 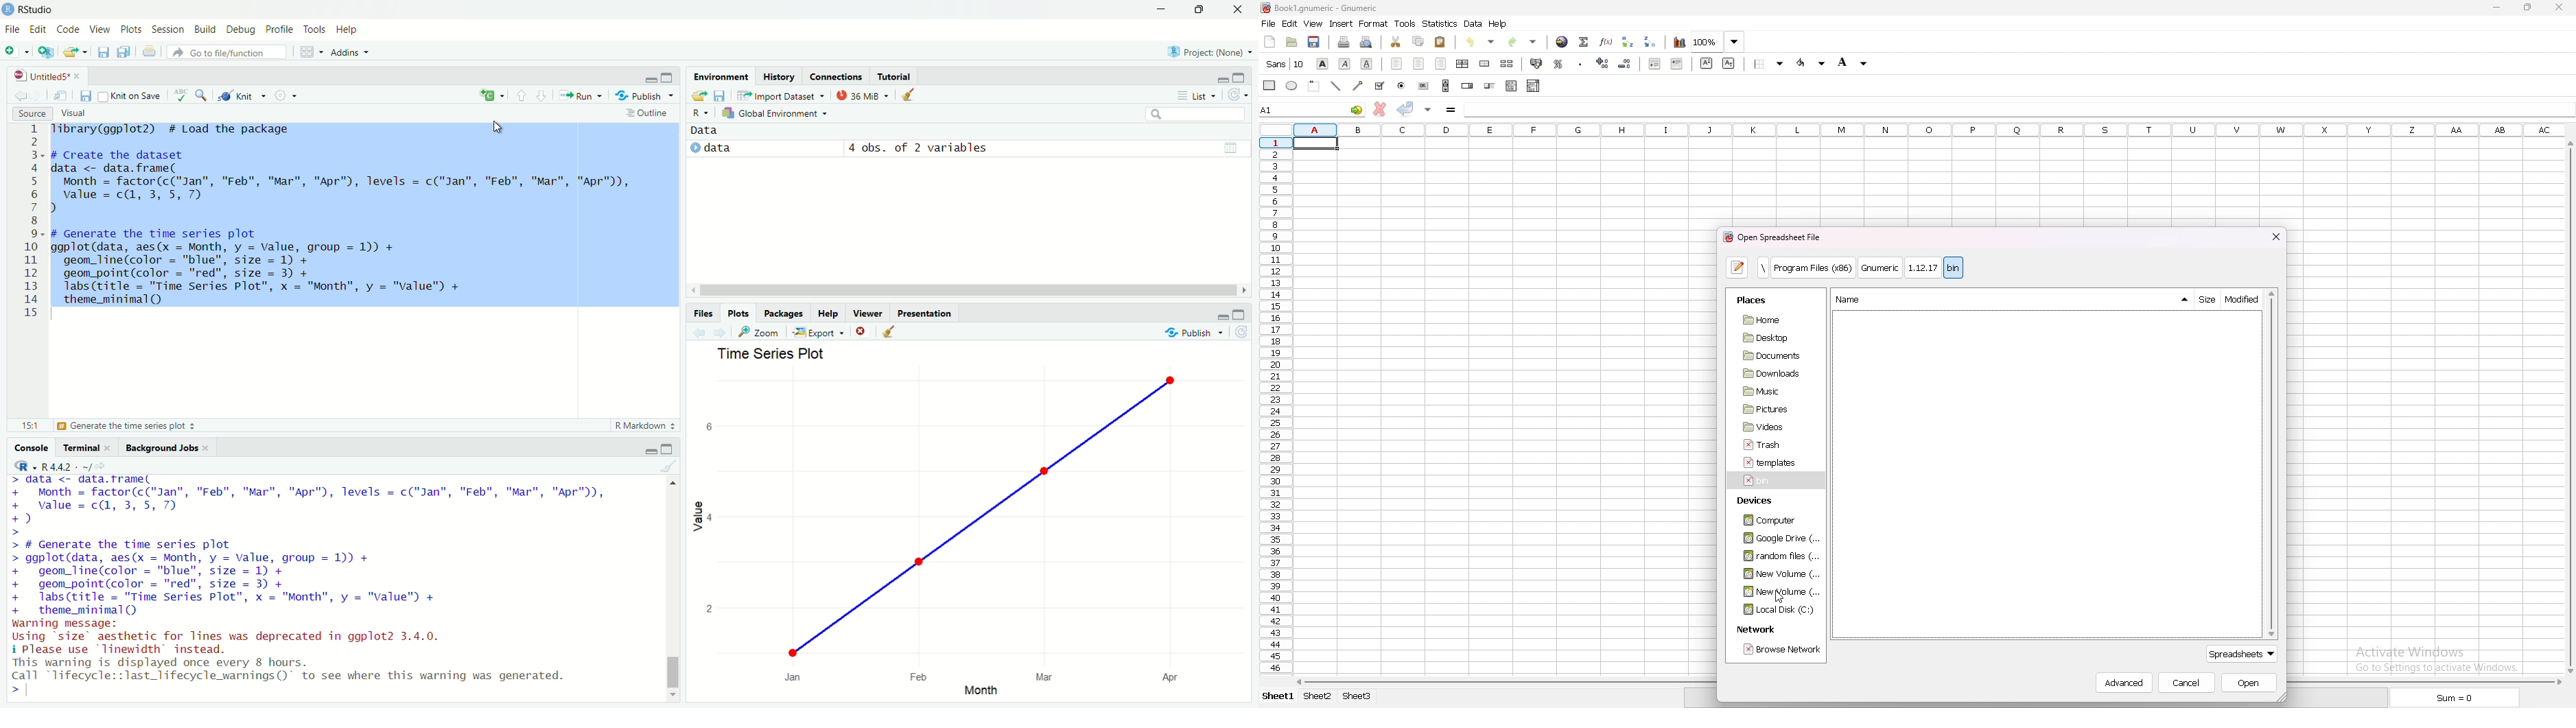 What do you see at coordinates (12, 530) in the screenshot?
I see `prompt cursor` at bounding box center [12, 530].